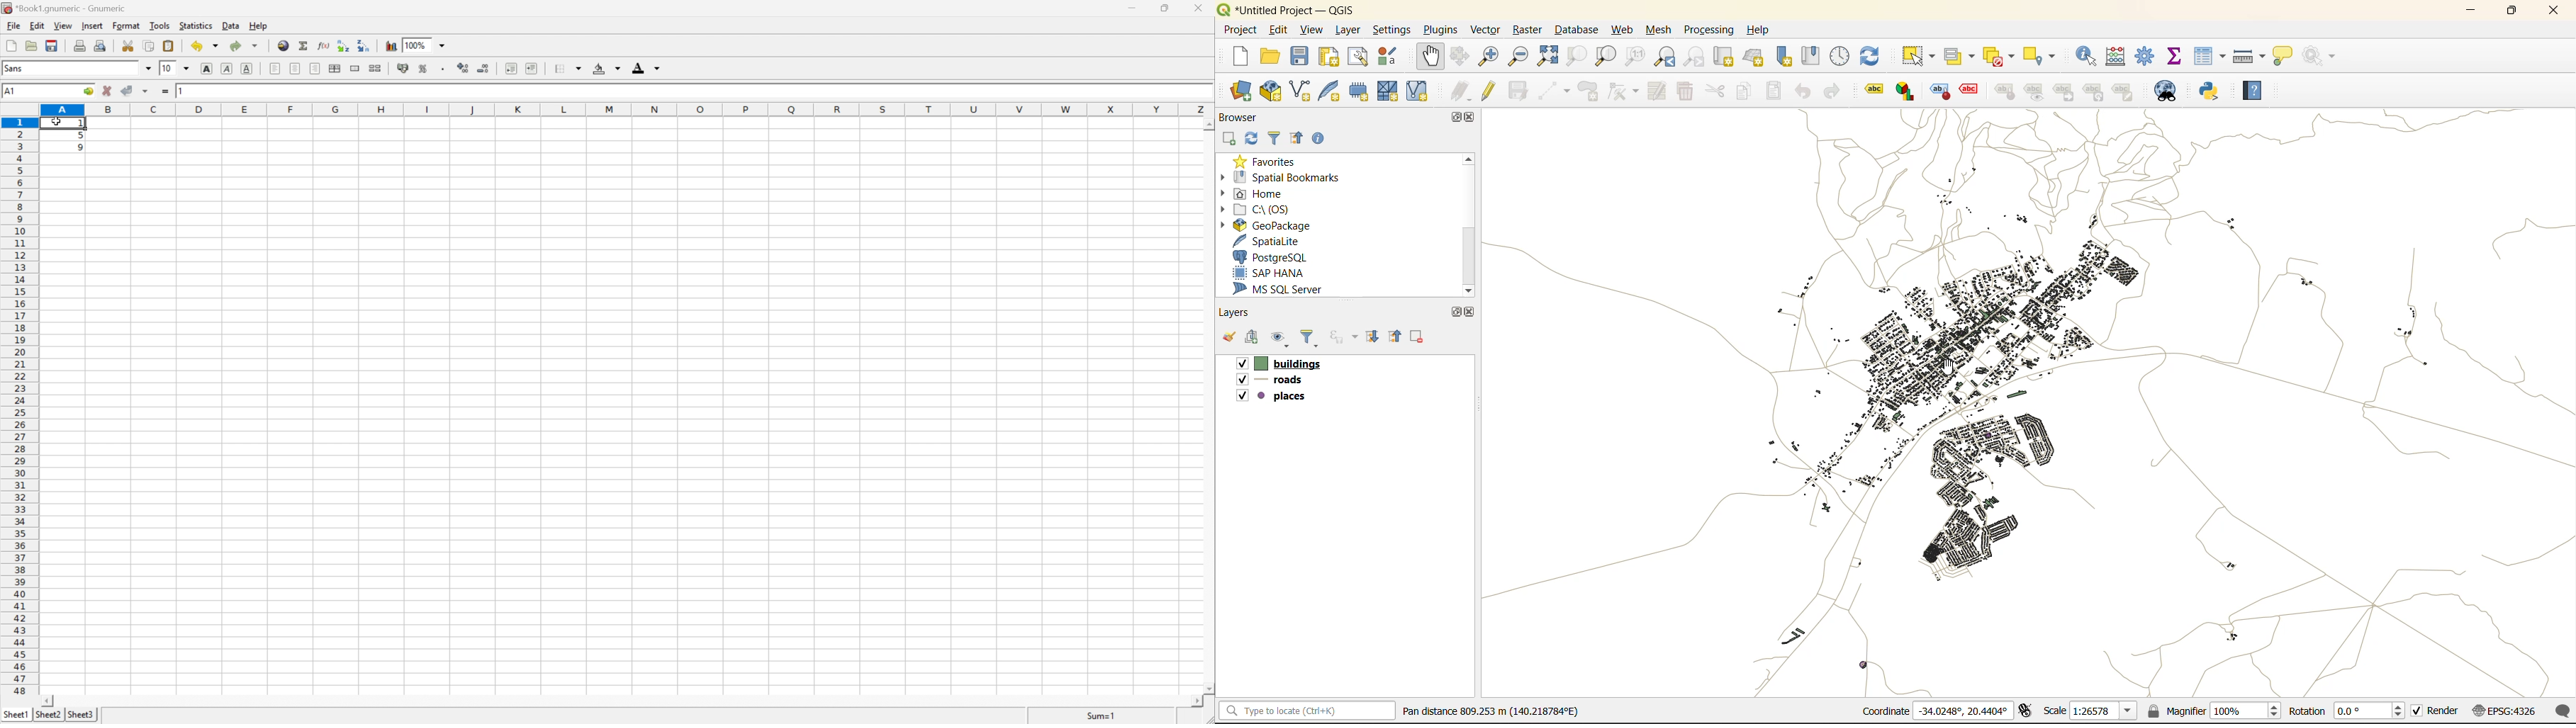 The image size is (2576, 728). What do you see at coordinates (1939, 91) in the screenshot?
I see `Style` at bounding box center [1939, 91].